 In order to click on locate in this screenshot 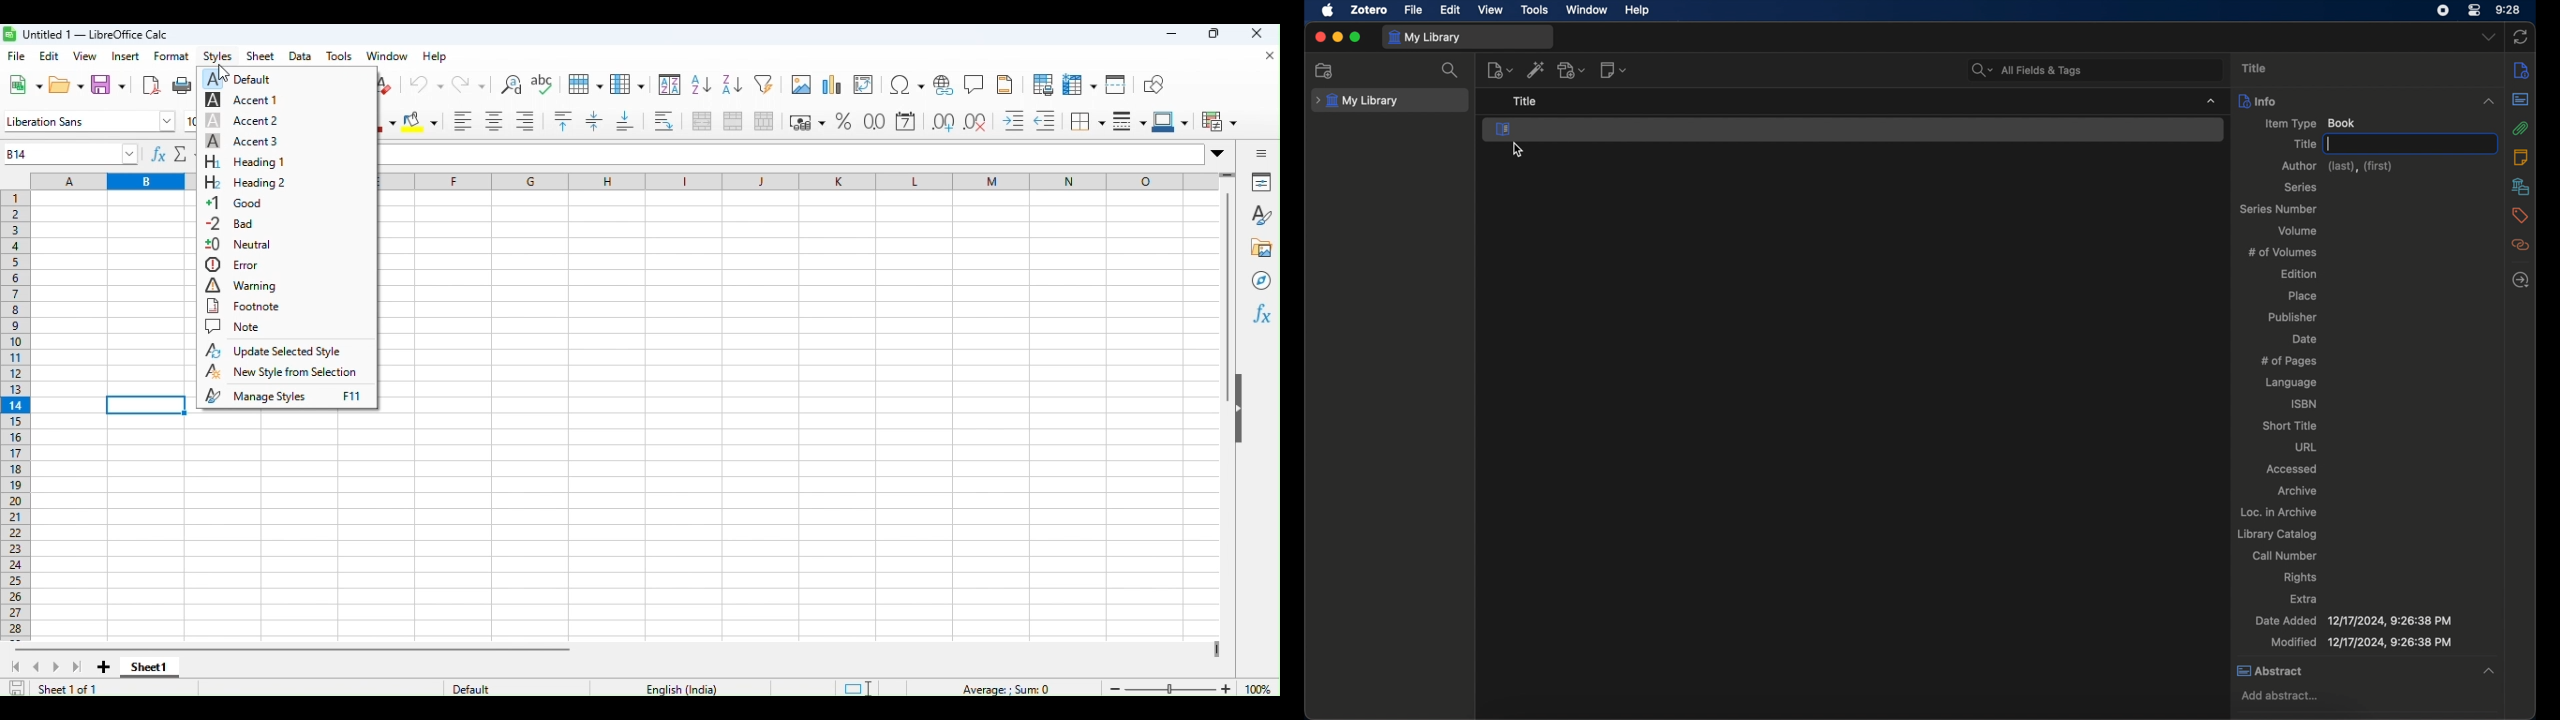, I will do `click(2521, 279)`.